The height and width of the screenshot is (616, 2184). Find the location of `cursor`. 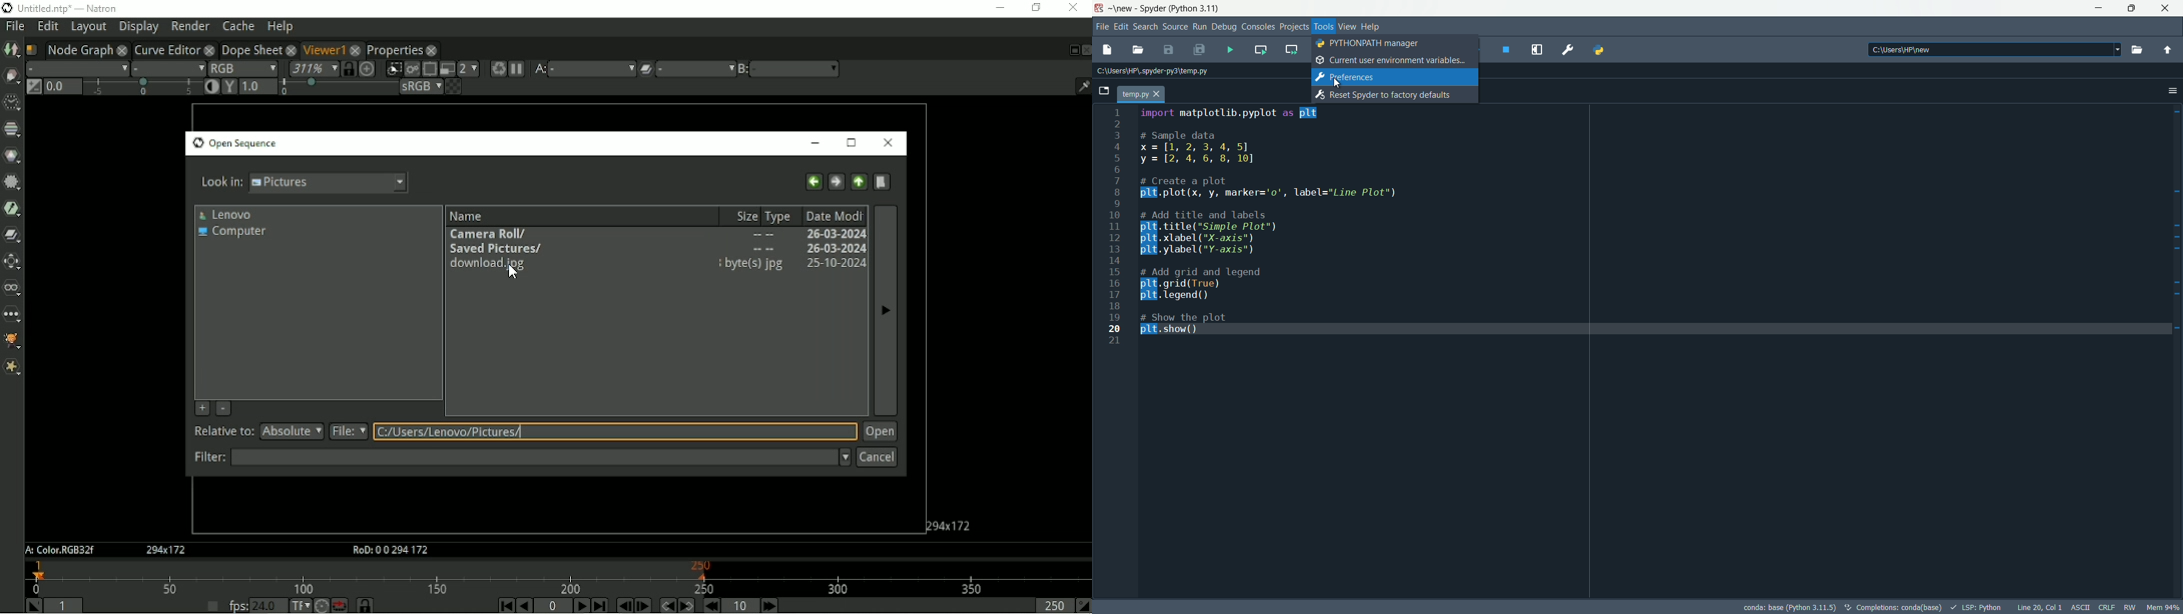

cursor is located at coordinates (1336, 82).